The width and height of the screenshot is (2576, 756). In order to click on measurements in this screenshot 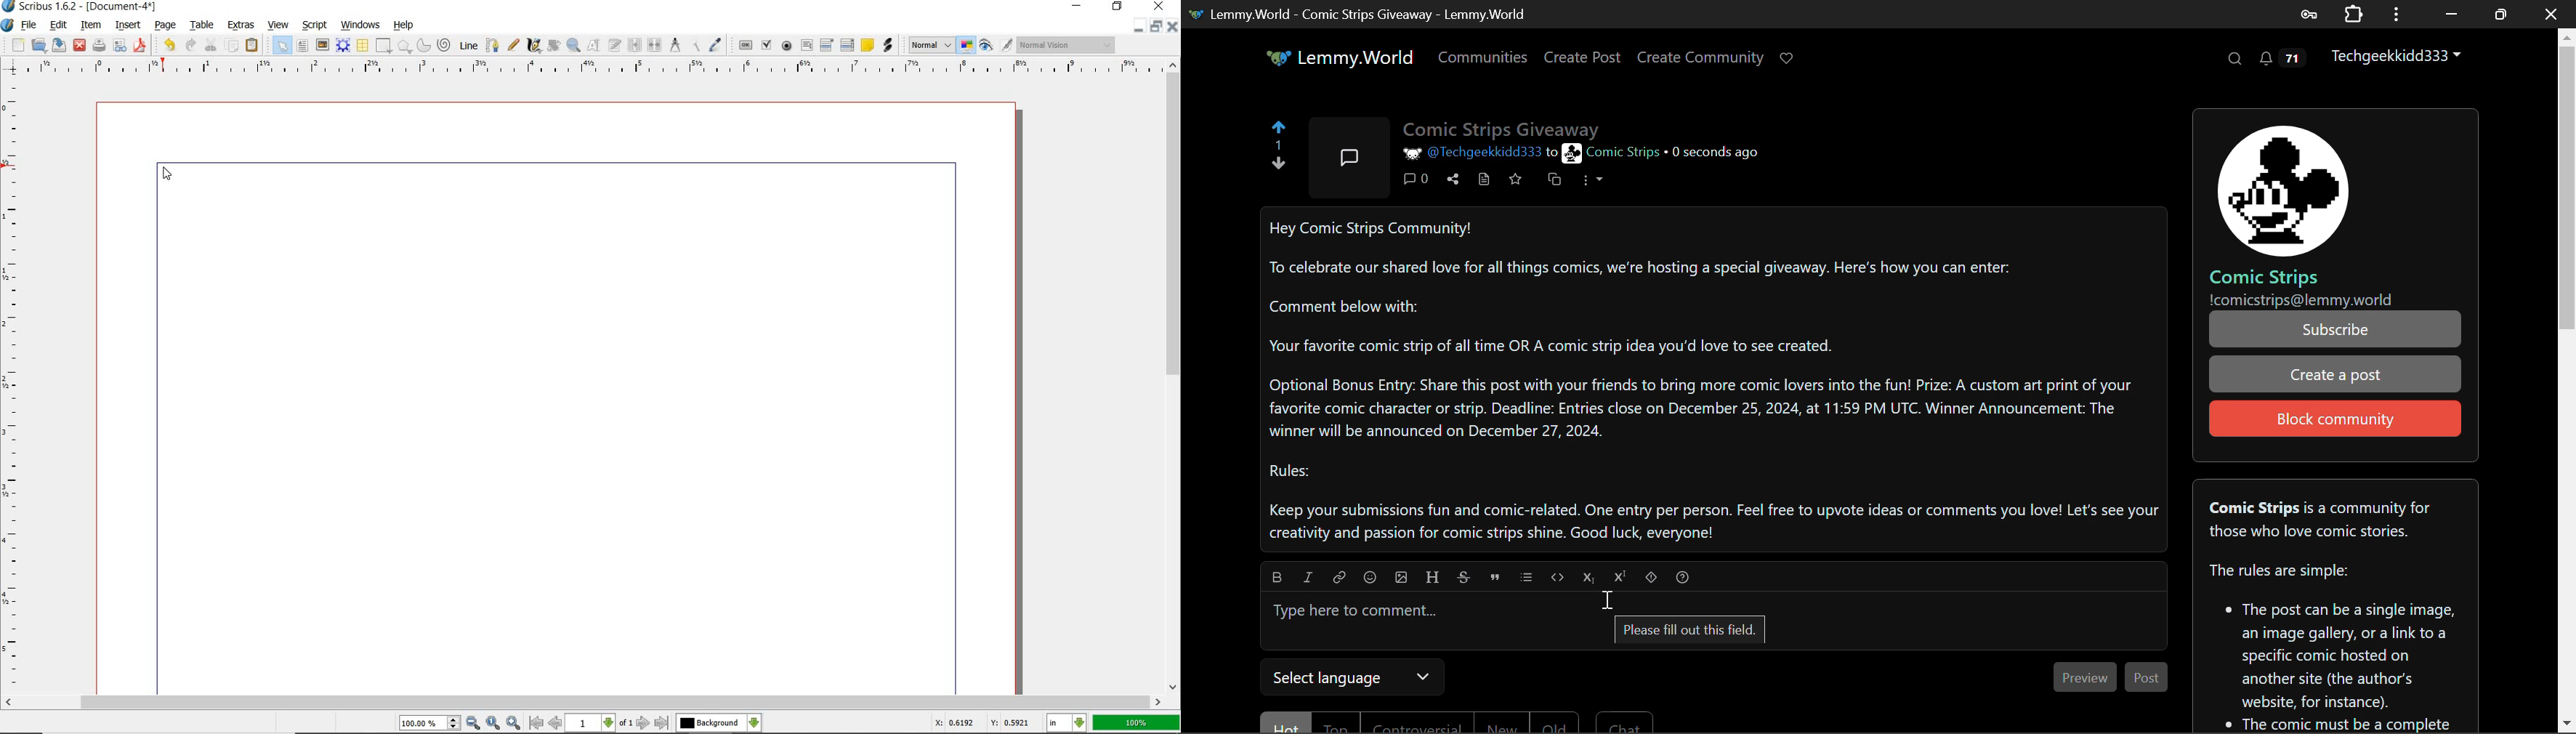, I will do `click(675, 46)`.